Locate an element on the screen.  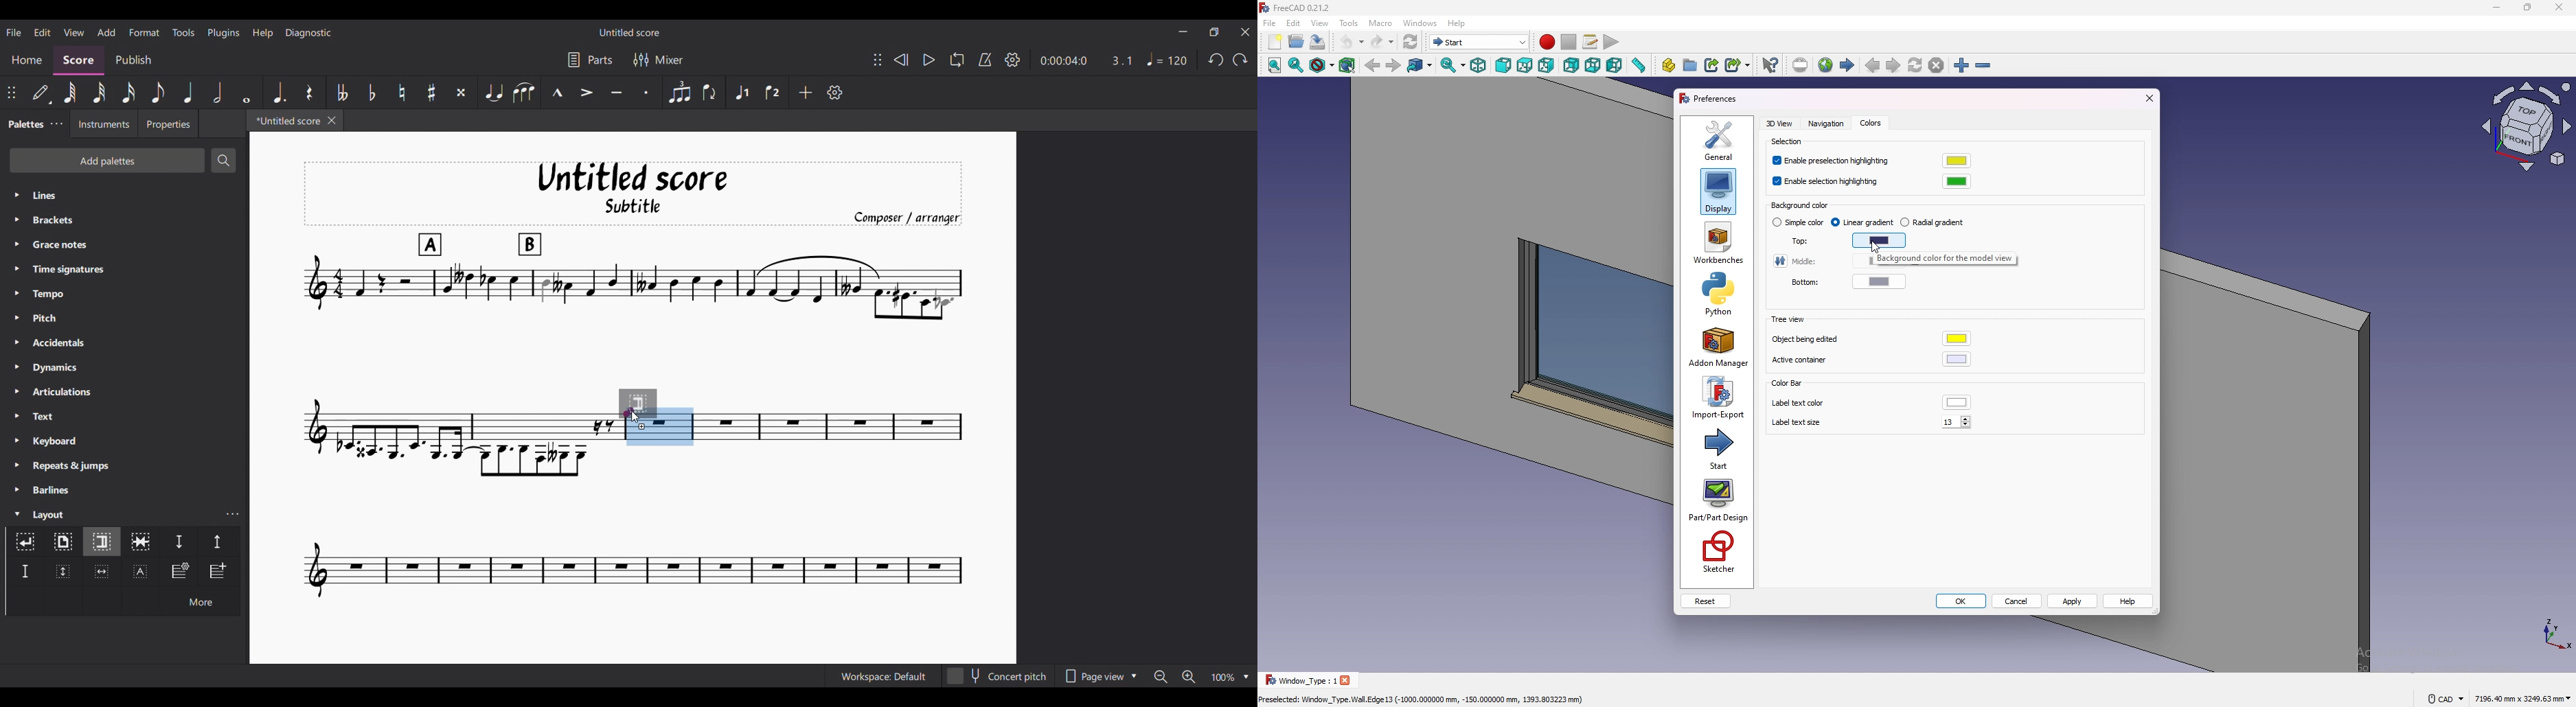
Staff spacer down is located at coordinates (179, 541).